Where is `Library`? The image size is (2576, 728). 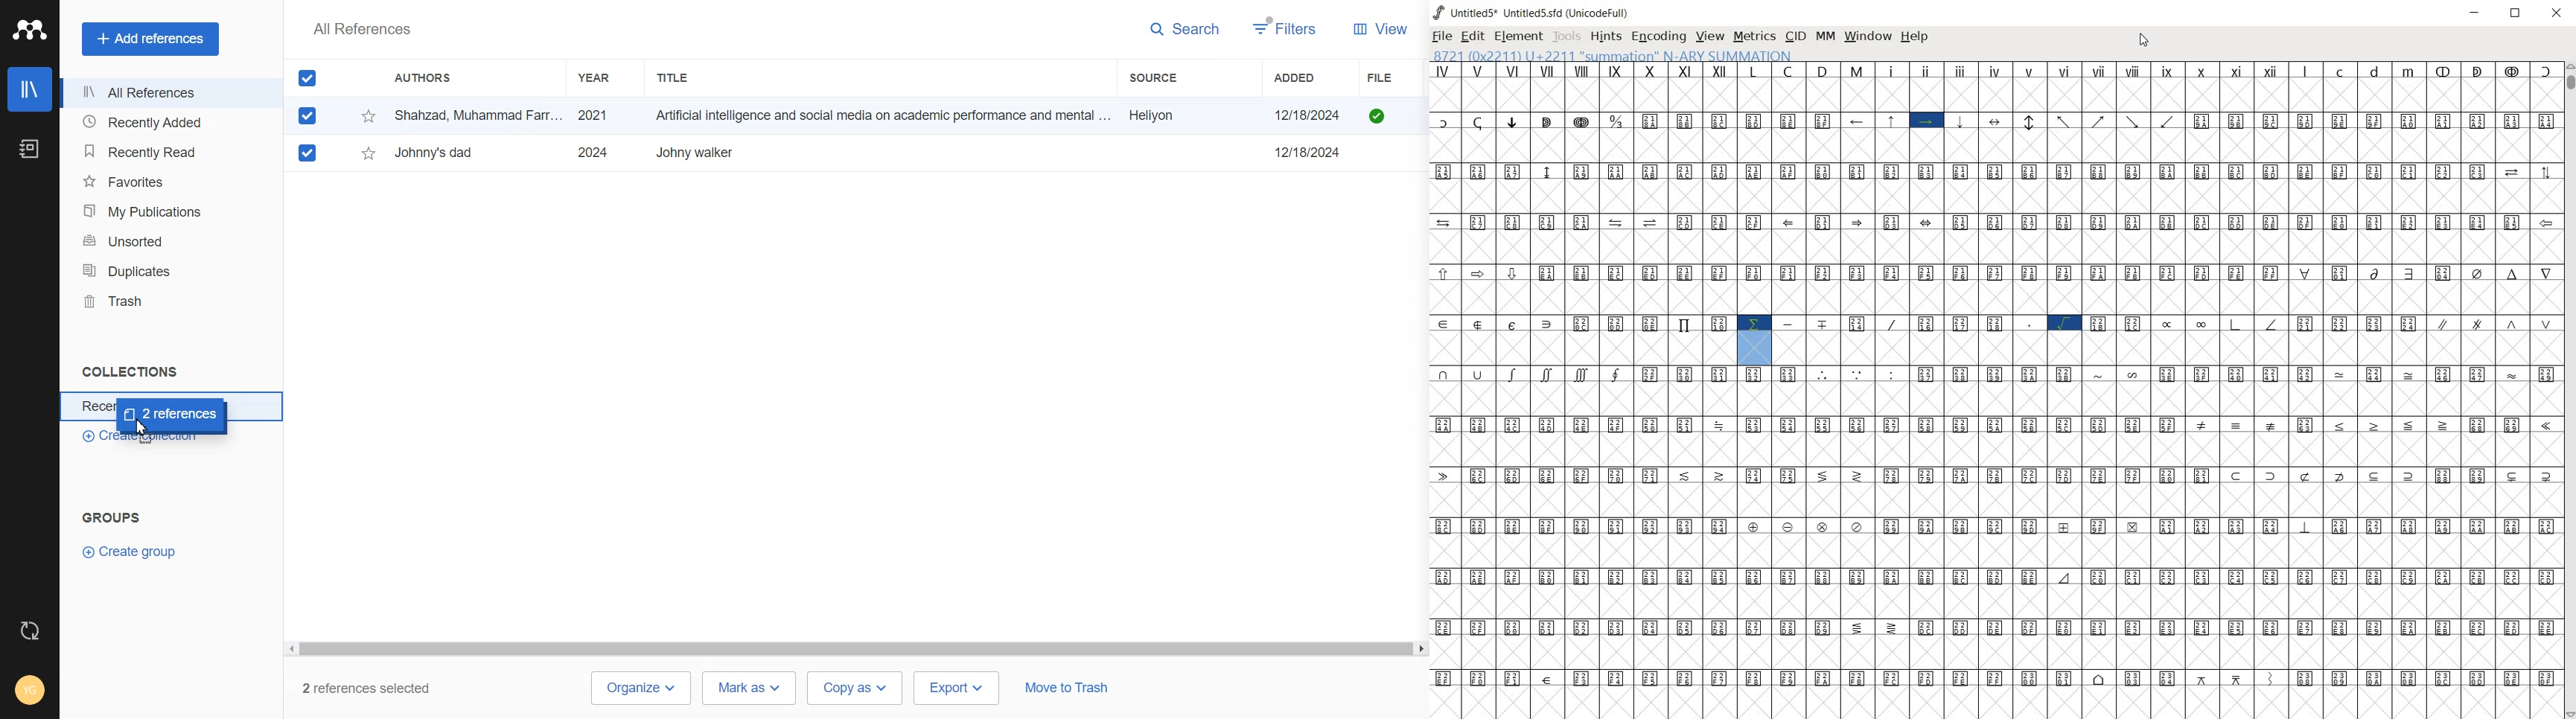
Library is located at coordinates (29, 89).